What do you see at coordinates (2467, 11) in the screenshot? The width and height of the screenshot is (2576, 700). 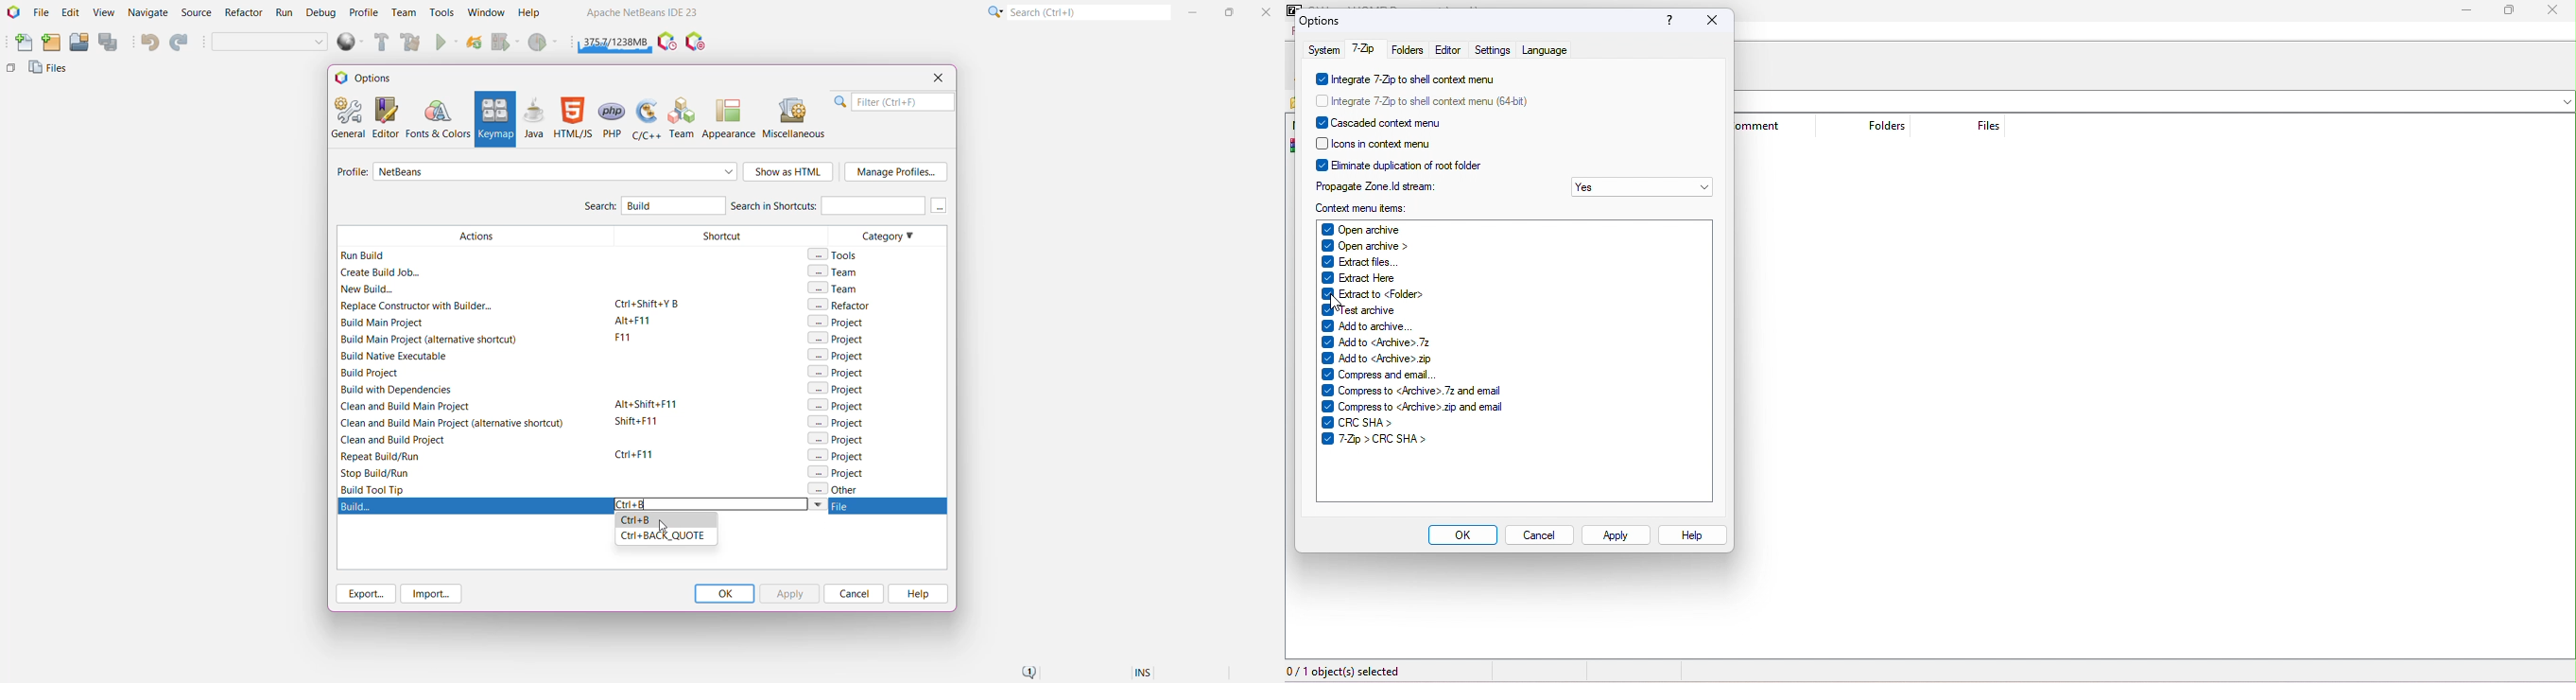 I see `minimize` at bounding box center [2467, 11].